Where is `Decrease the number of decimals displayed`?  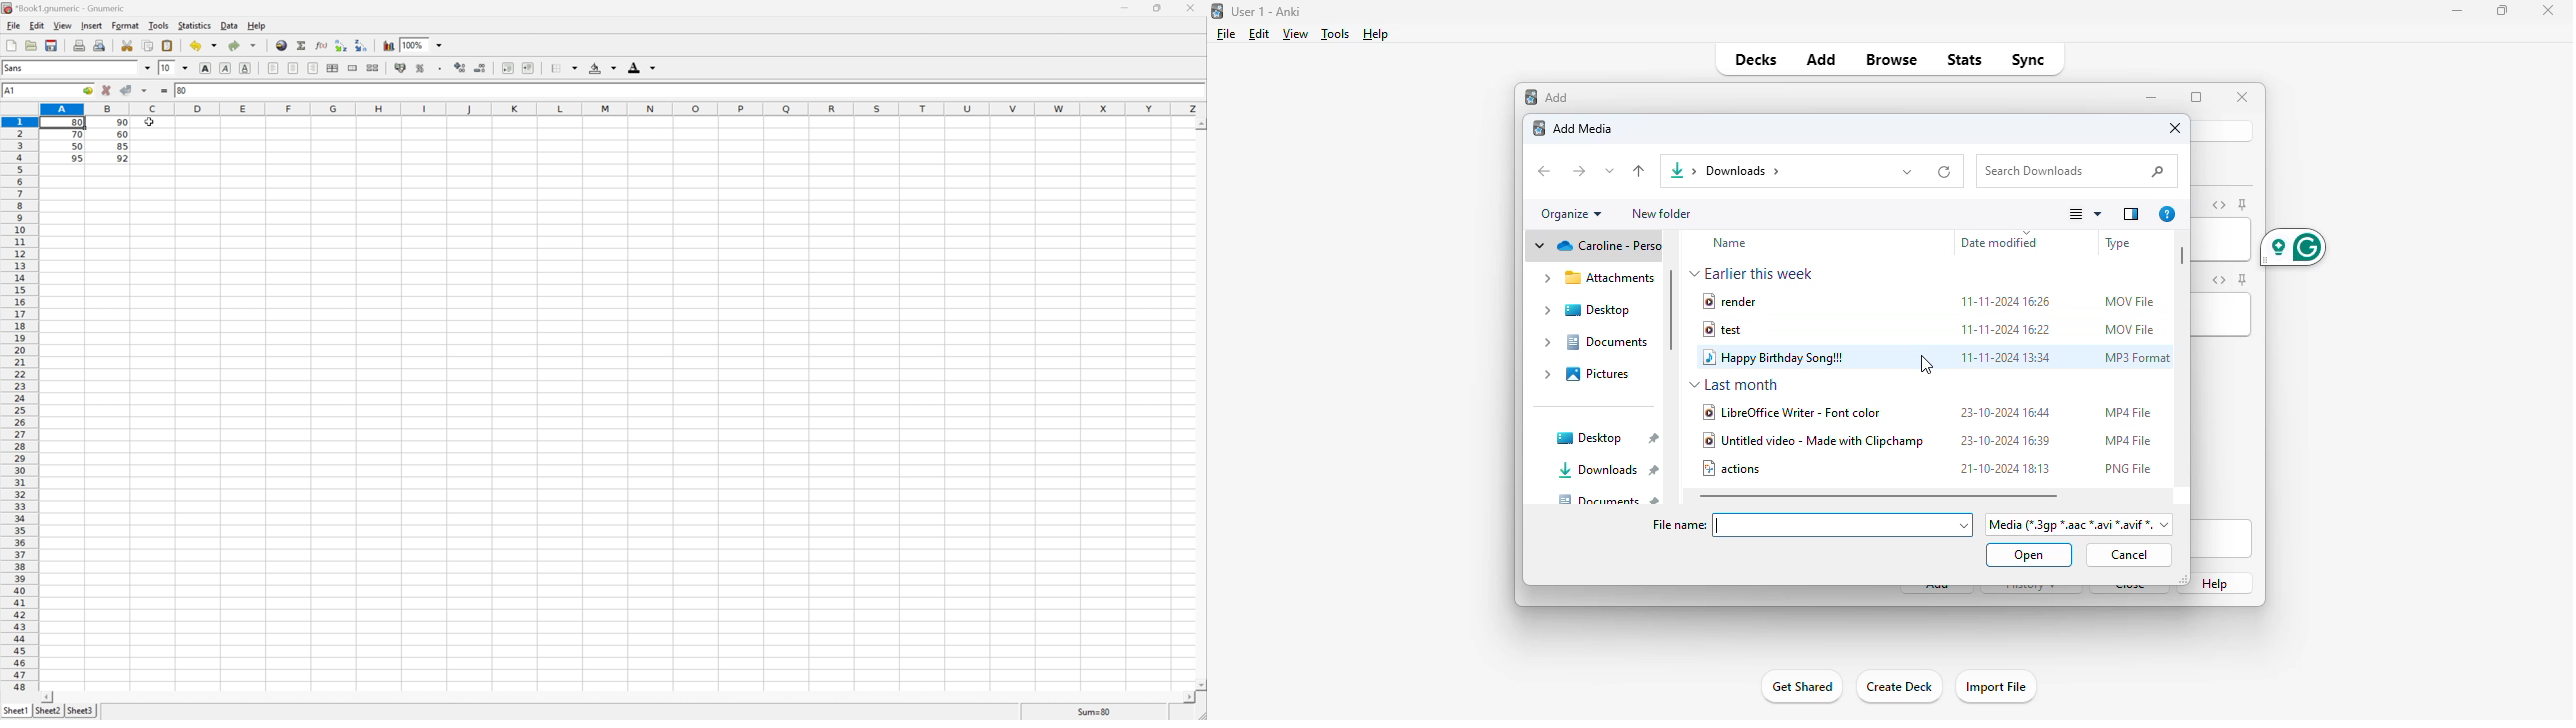 Decrease the number of decimals displayed is located at coordinates (483, 67).